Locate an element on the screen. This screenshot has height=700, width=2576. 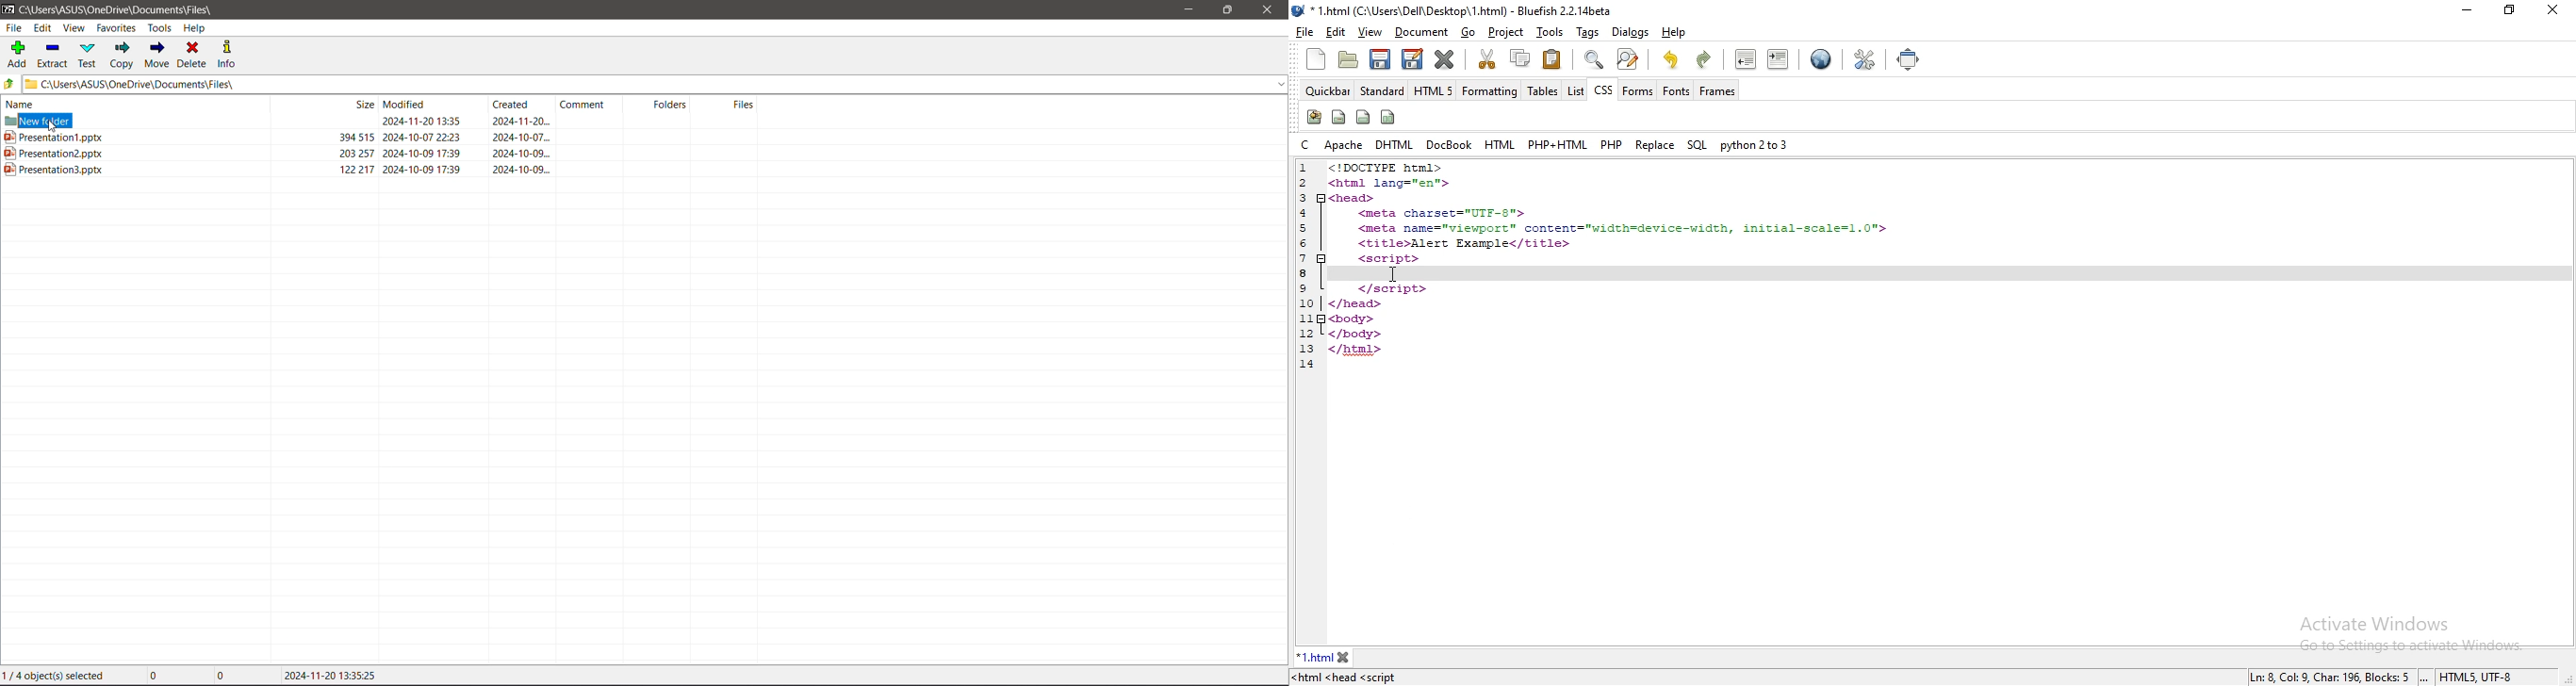
go to settings to activate  windows is located at coordinates (2404, 647).